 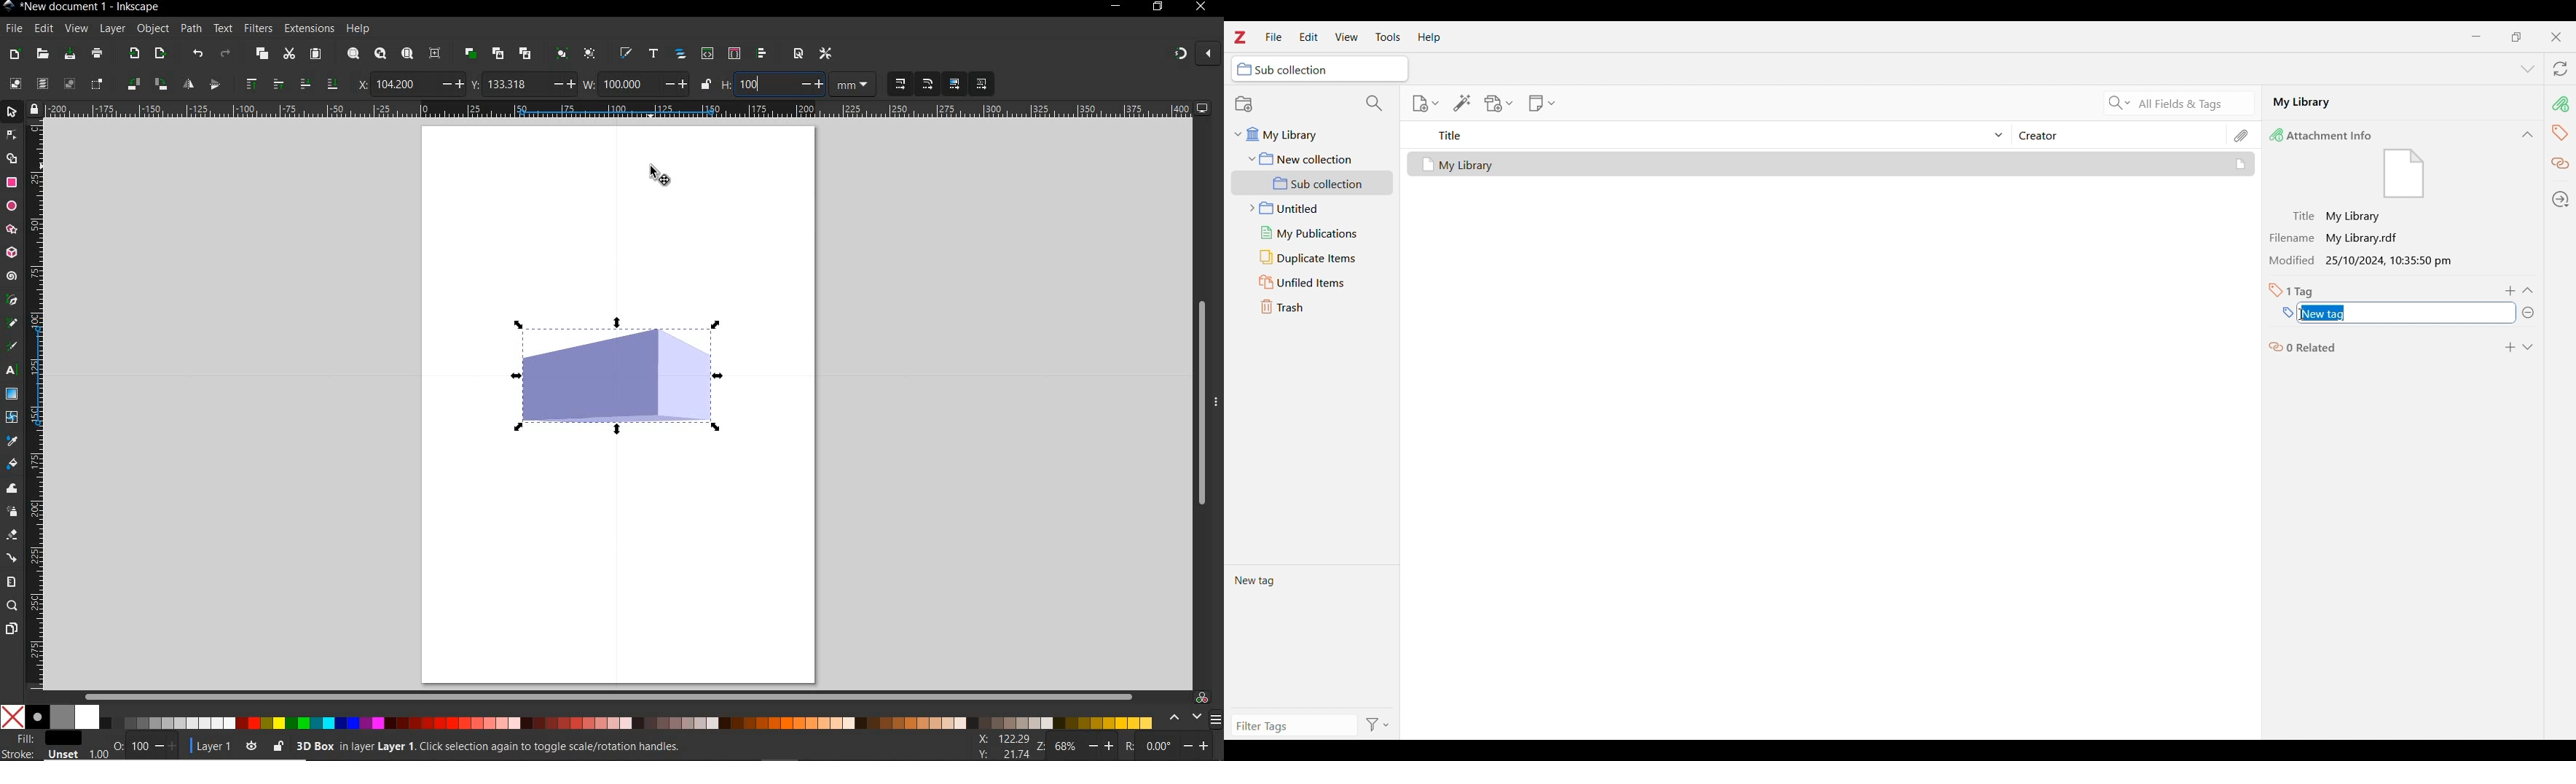 What do you see at coordinates (1378, 726) in the screenshot?
I see `Filter options` at bounding box center [1378, 726].